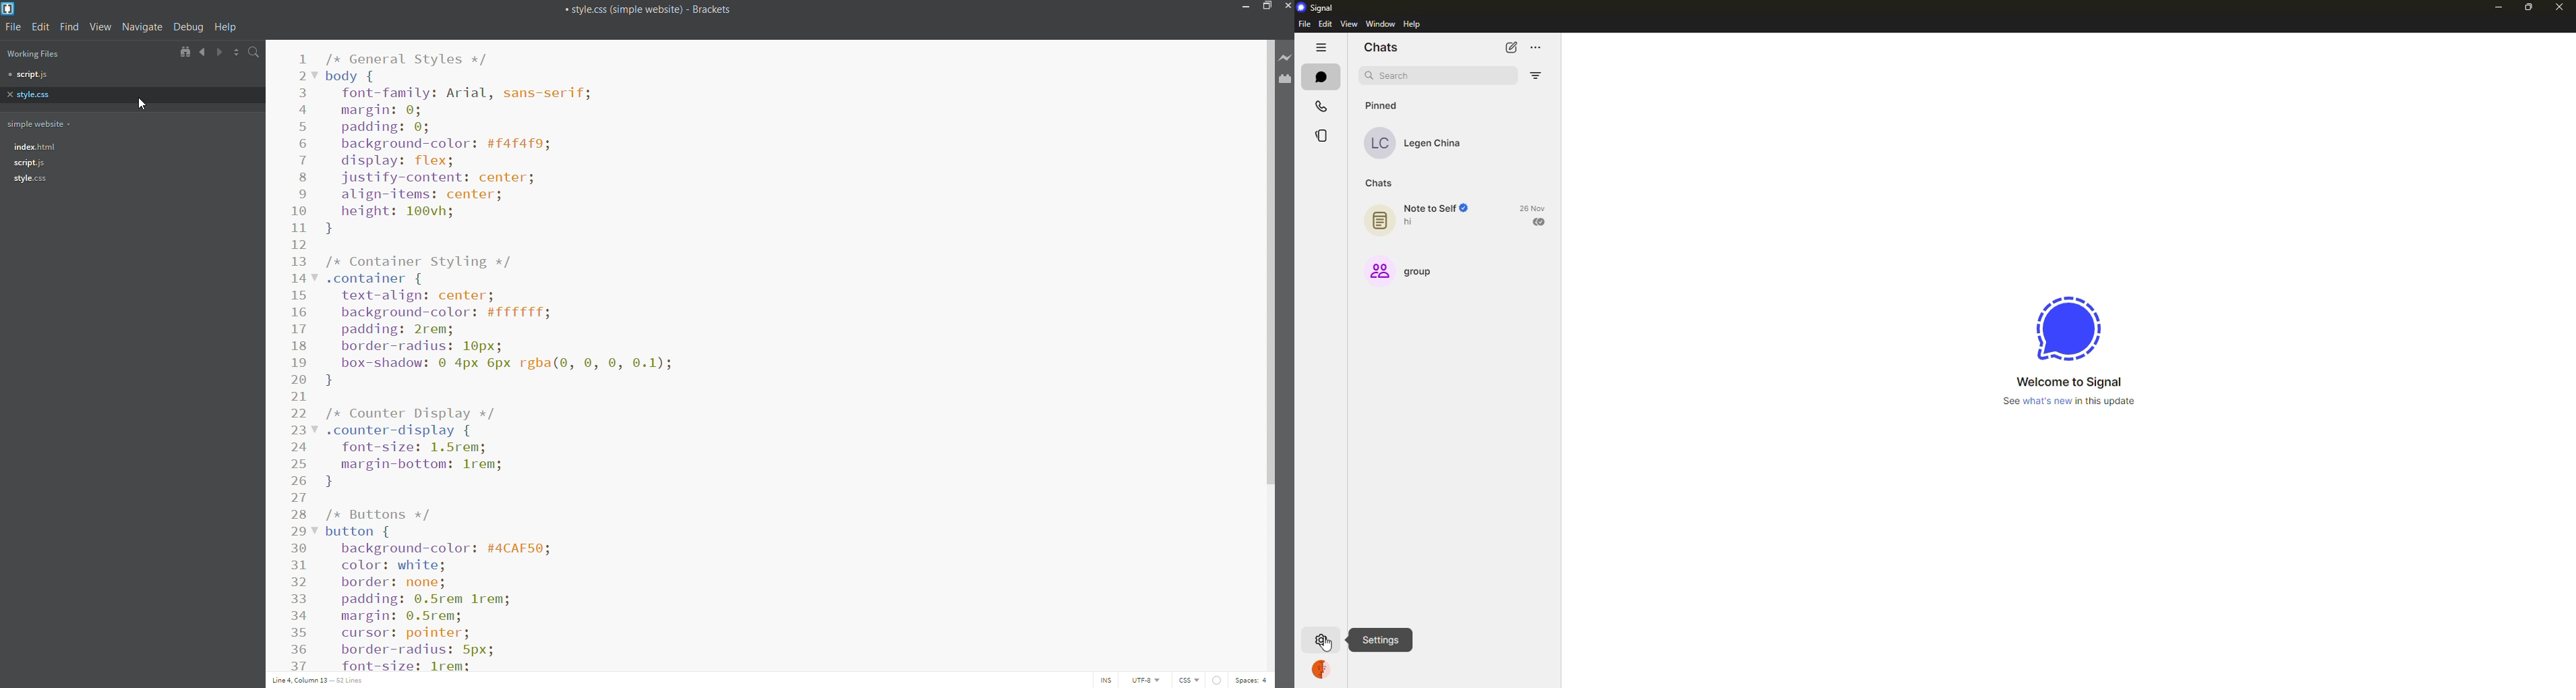  Describe the element at coordinates (1533, 208) in the screenshot. I see `28 Nov` at that location.